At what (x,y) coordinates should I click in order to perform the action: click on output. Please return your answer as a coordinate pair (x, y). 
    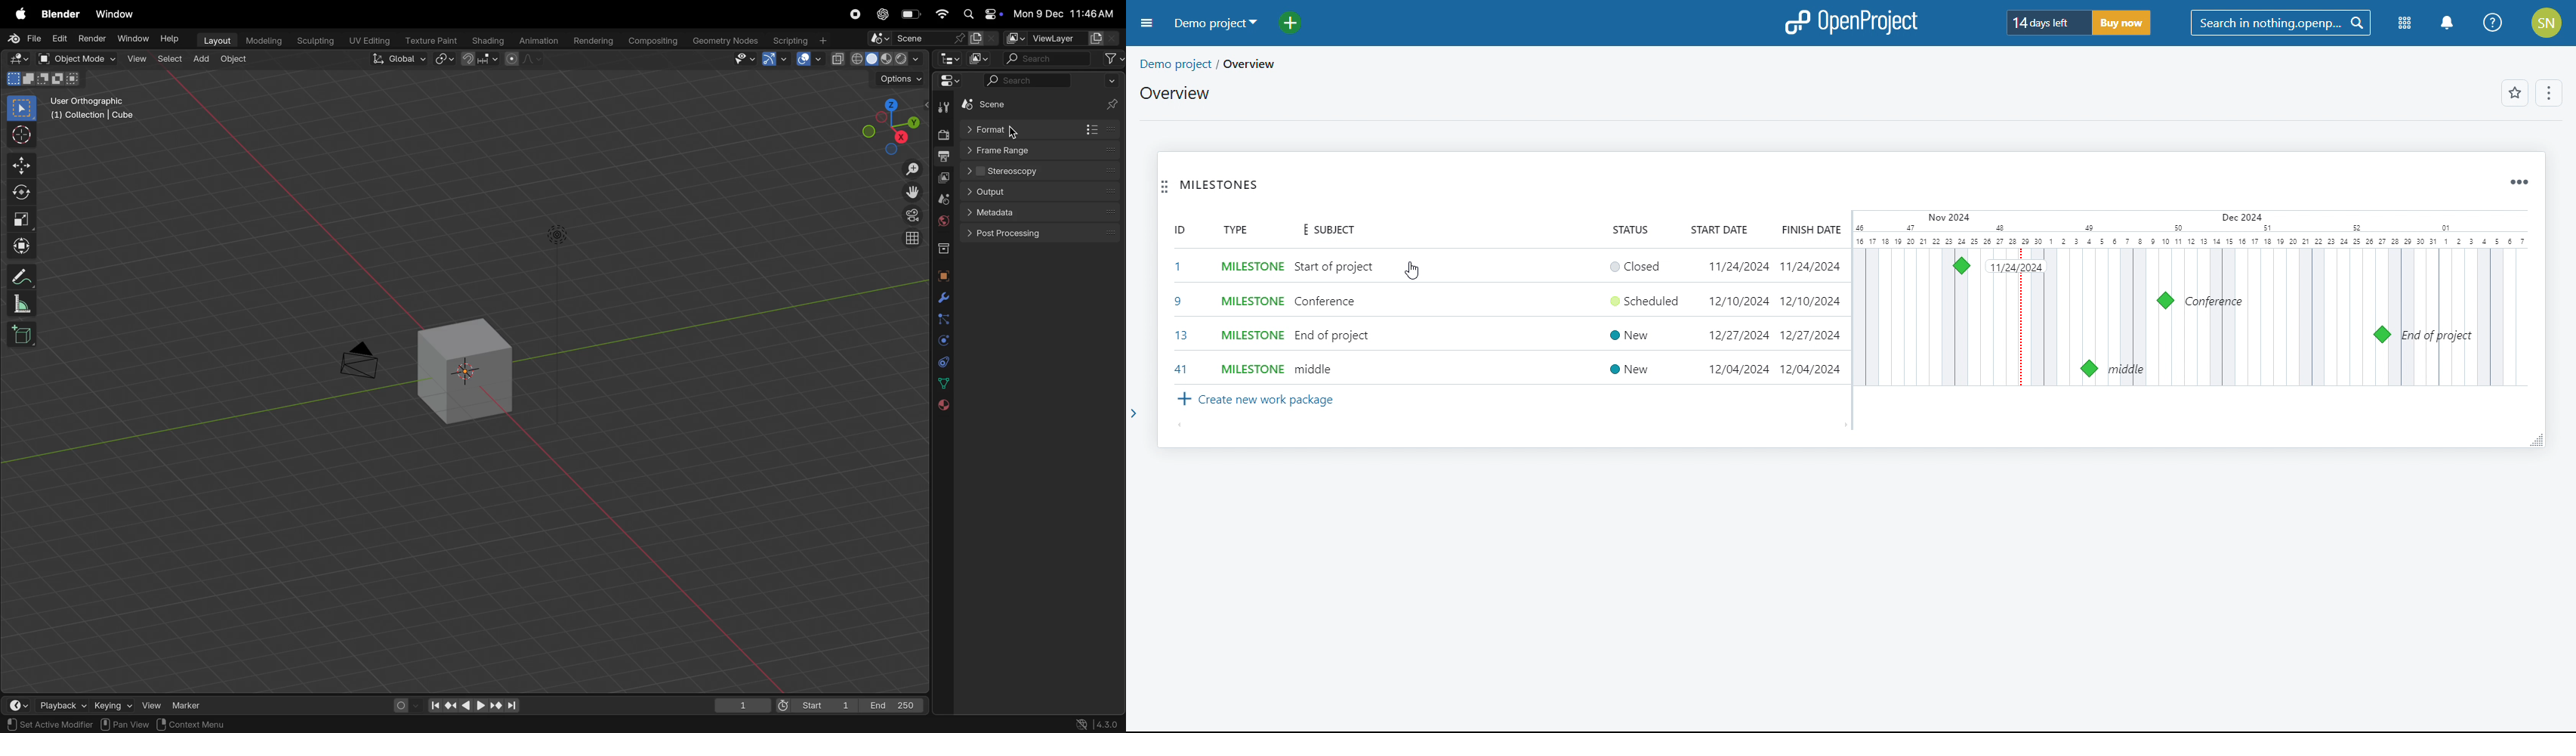
    Looking at the image, I should click on (944, 158).